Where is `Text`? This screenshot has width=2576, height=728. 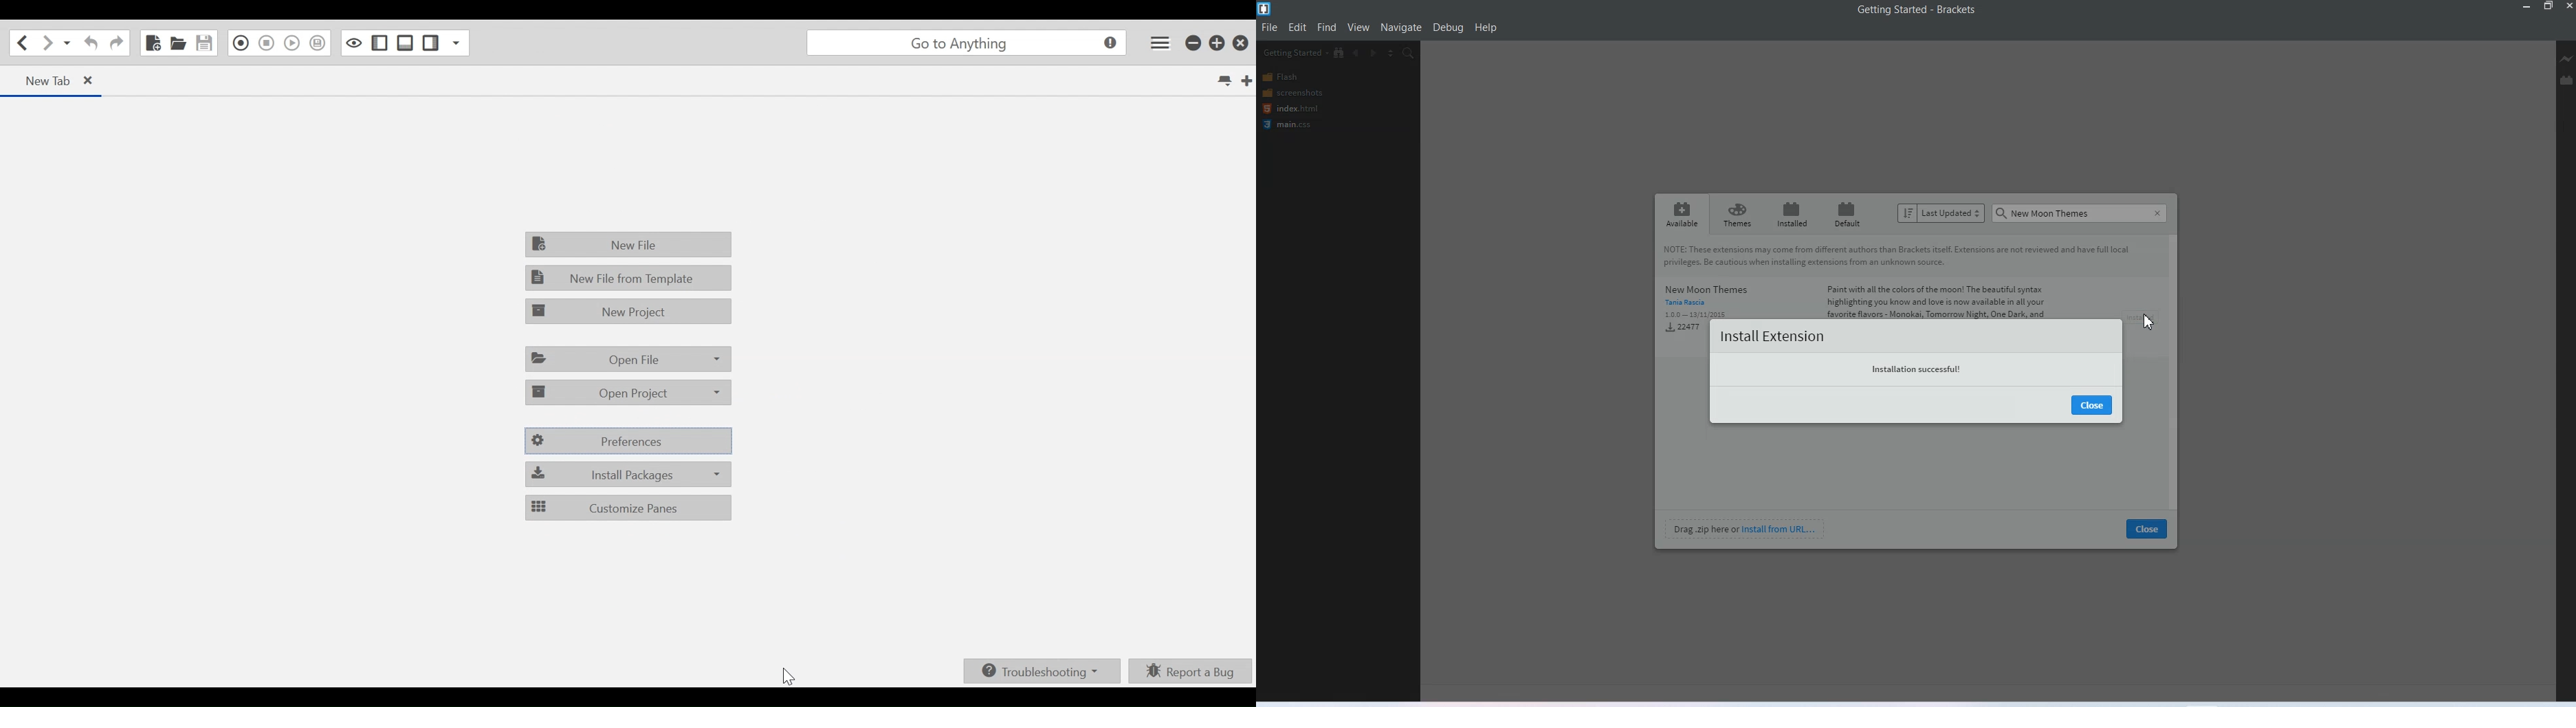 Text is located at coordinates (2045, 211).